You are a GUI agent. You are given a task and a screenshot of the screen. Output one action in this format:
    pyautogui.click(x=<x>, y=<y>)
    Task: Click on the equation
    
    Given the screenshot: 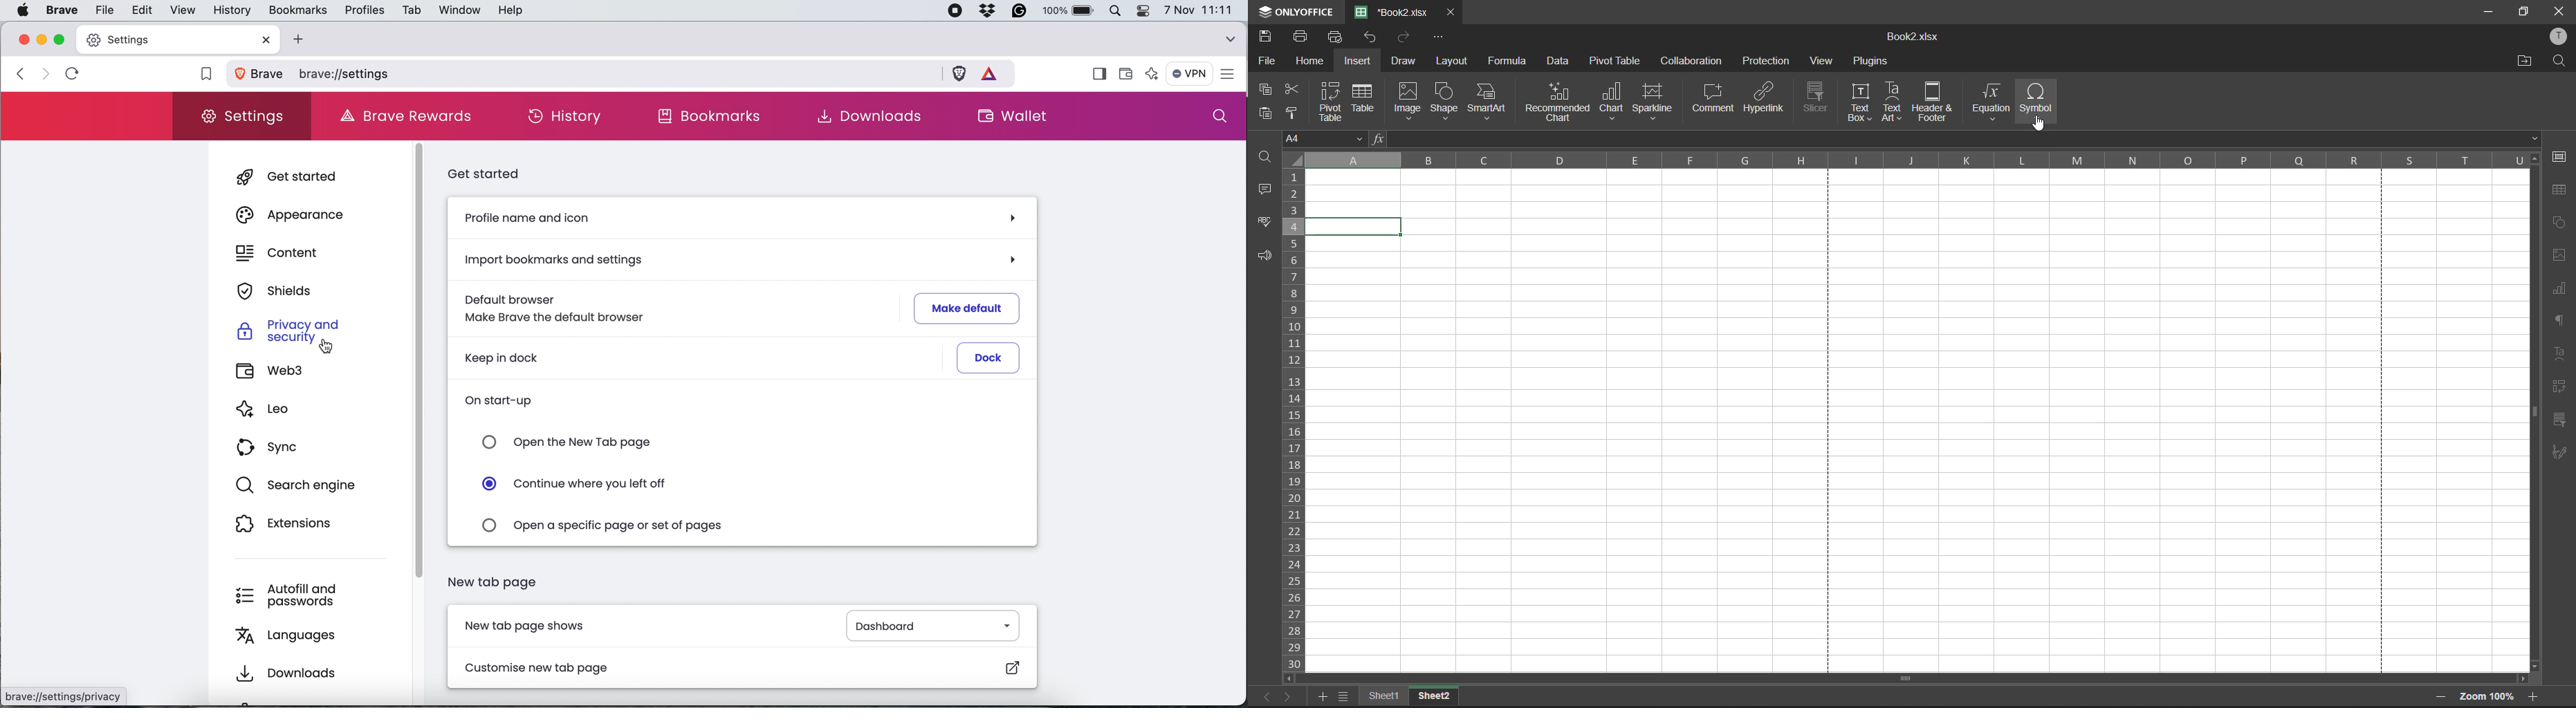 What is the action you would take?
    pyautogui.click(x=1993, y=101)
    